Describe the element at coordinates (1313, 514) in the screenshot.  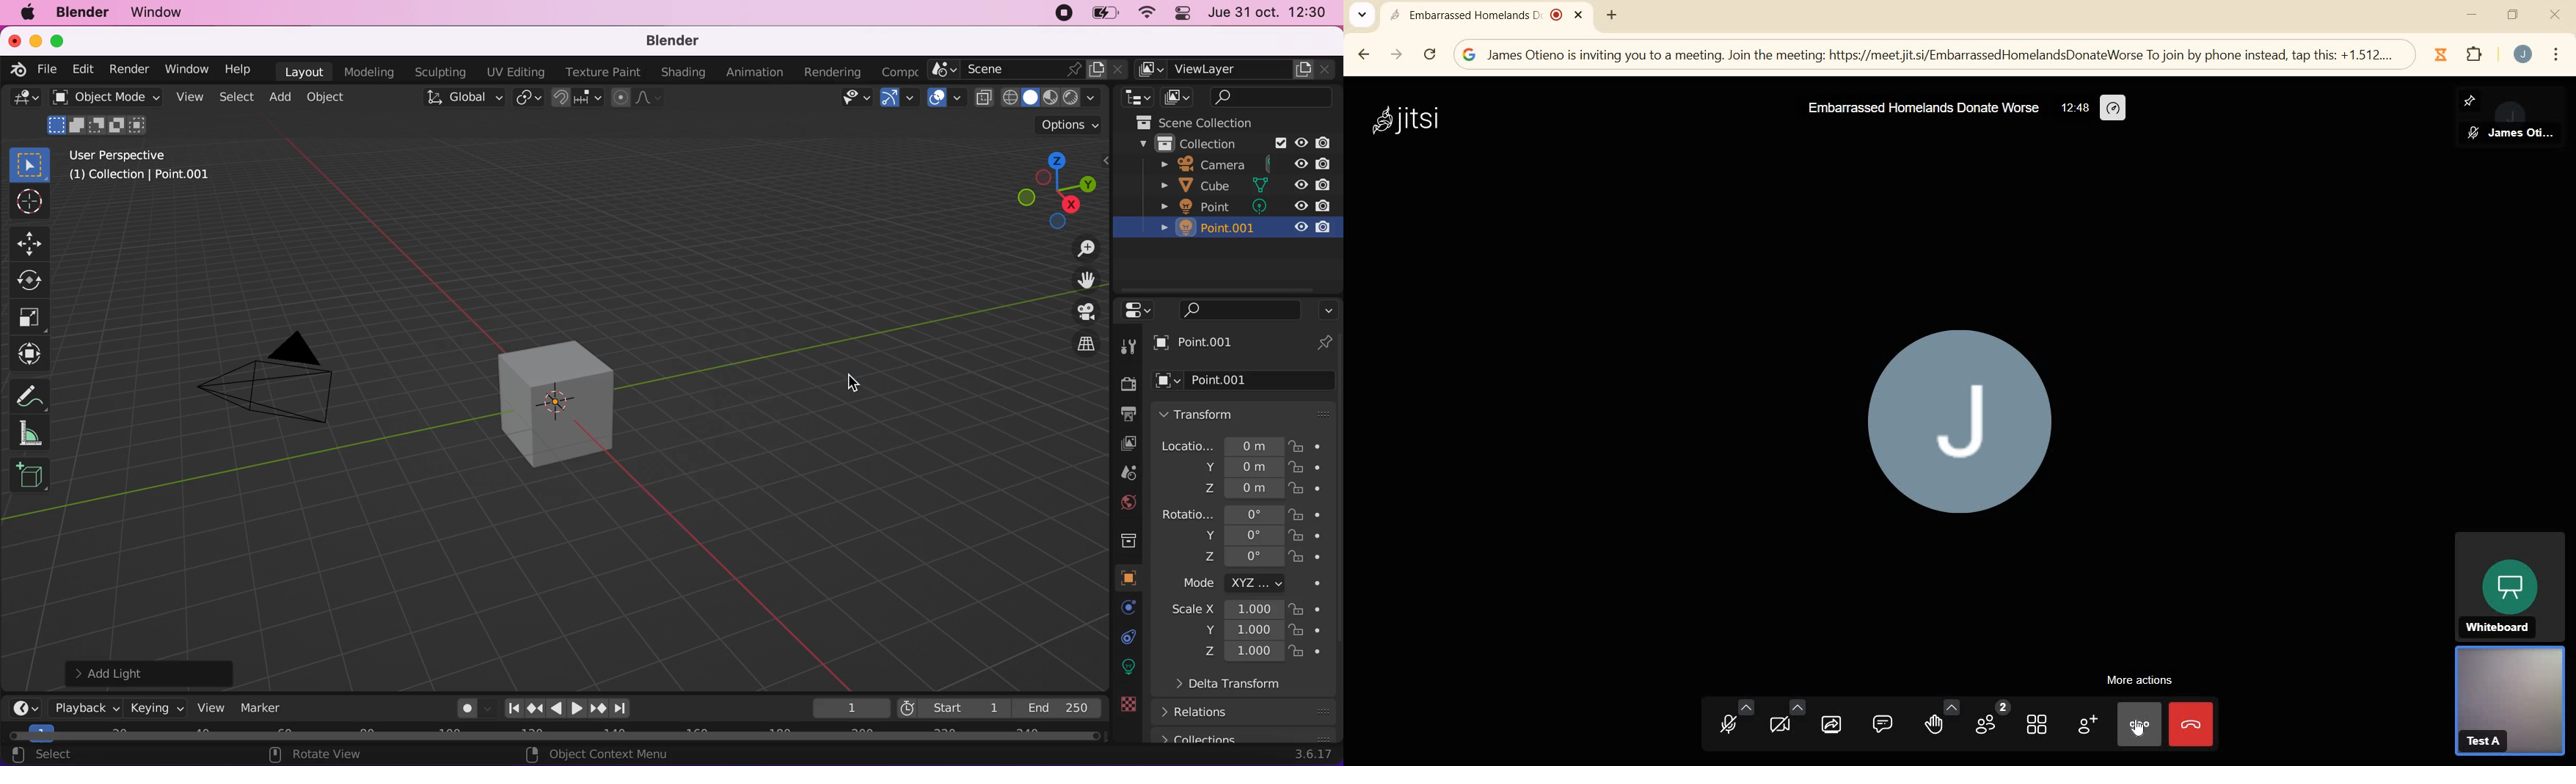
I see `lock ` at that location.